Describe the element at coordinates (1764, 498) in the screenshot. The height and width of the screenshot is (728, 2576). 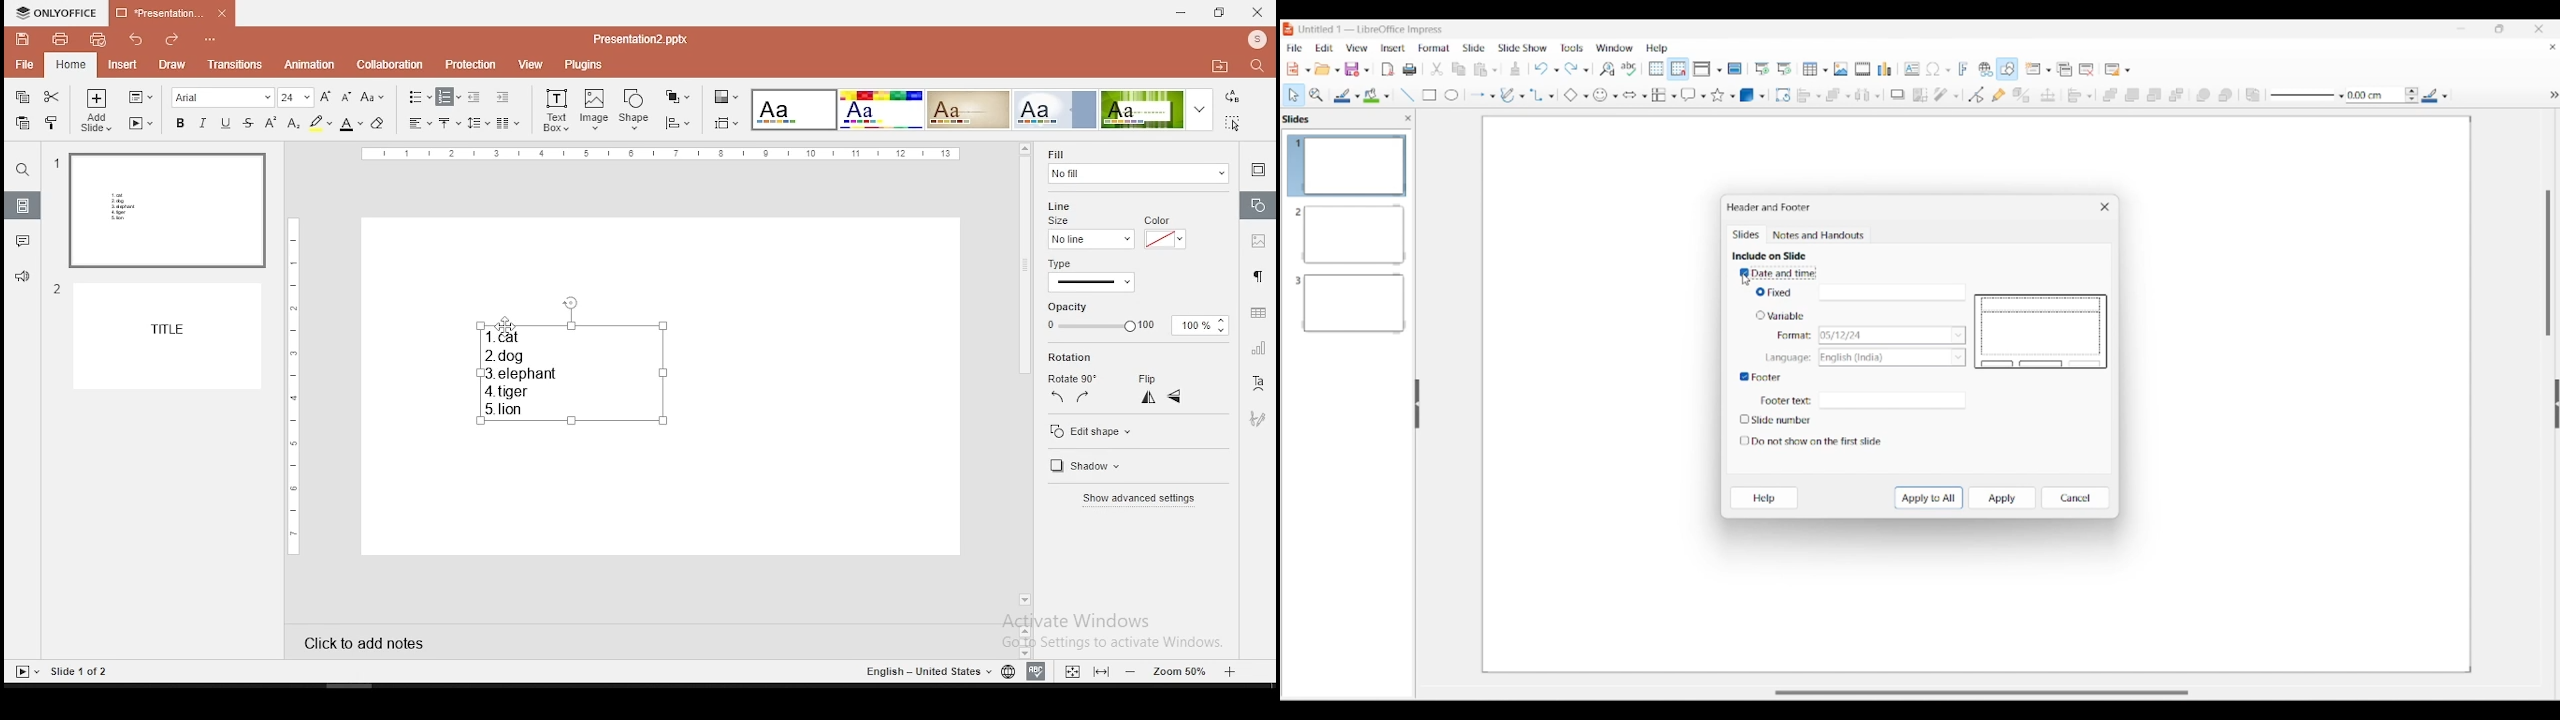
I see `Help` at that location.